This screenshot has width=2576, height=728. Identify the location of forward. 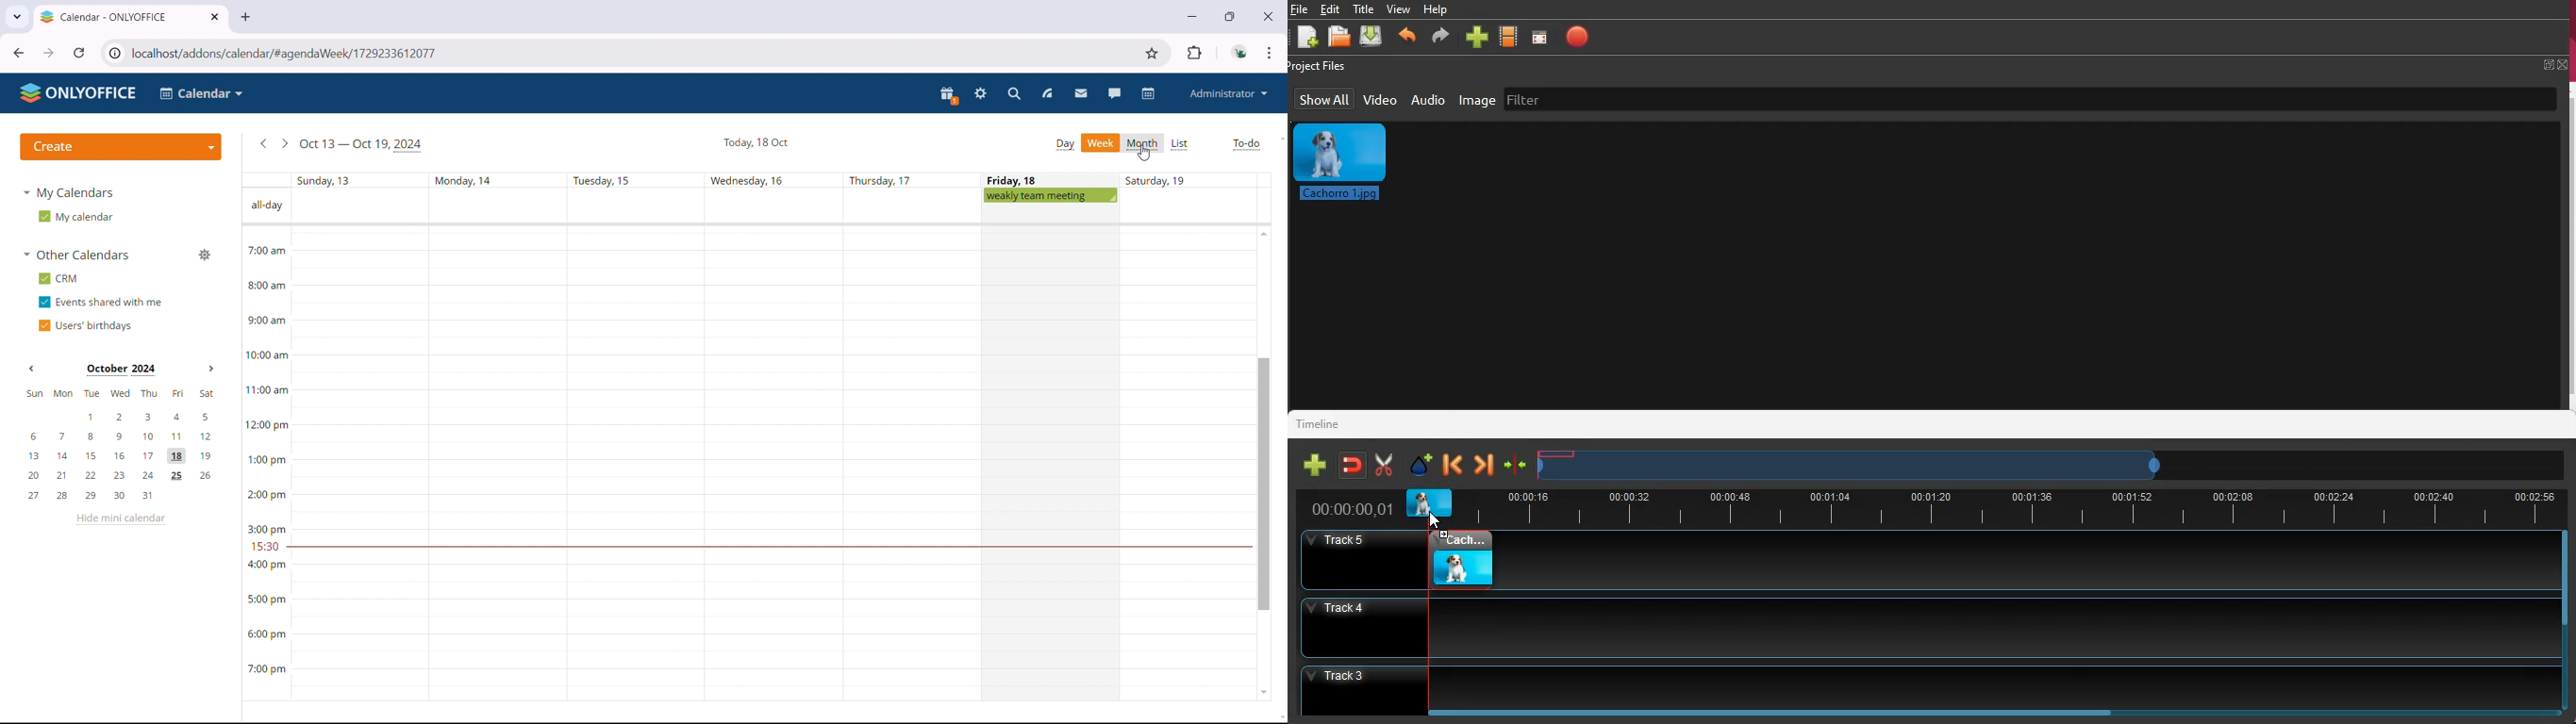
(1439, 37).